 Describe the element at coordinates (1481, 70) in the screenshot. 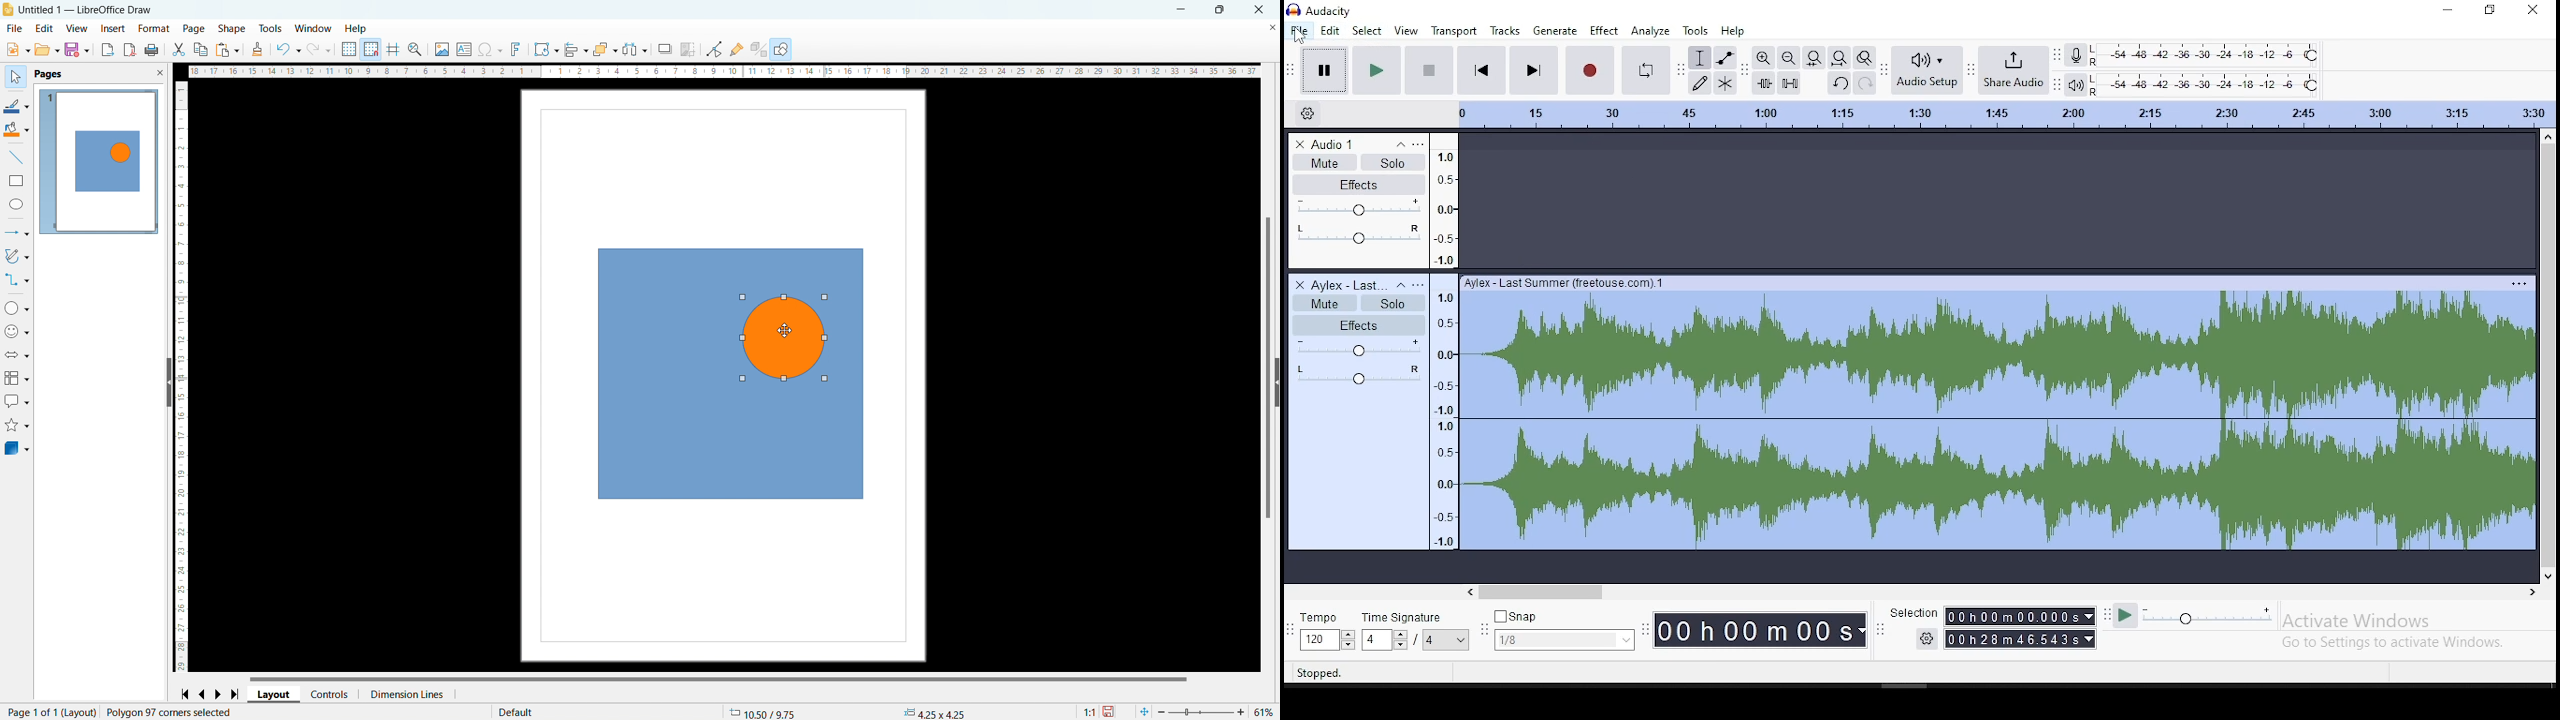

I see `skip to start` at that location.